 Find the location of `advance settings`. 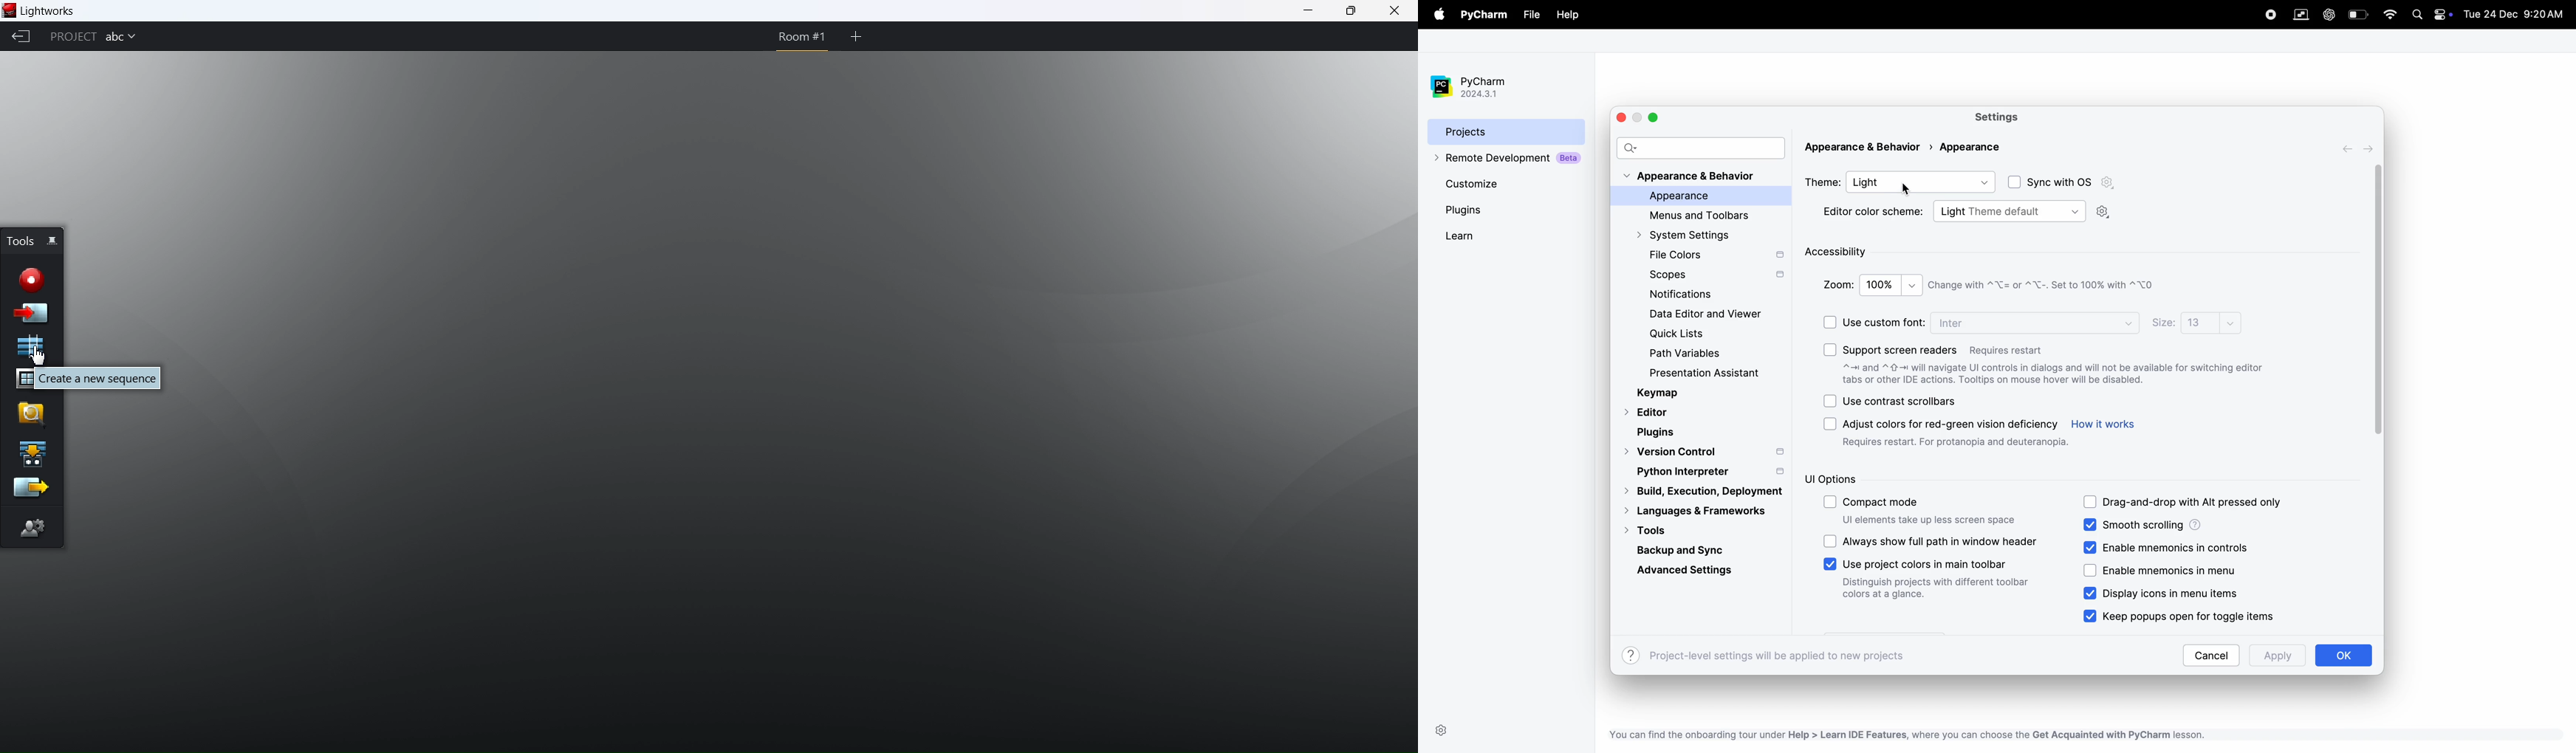

advance settings is located at coordinates (1691, 569).